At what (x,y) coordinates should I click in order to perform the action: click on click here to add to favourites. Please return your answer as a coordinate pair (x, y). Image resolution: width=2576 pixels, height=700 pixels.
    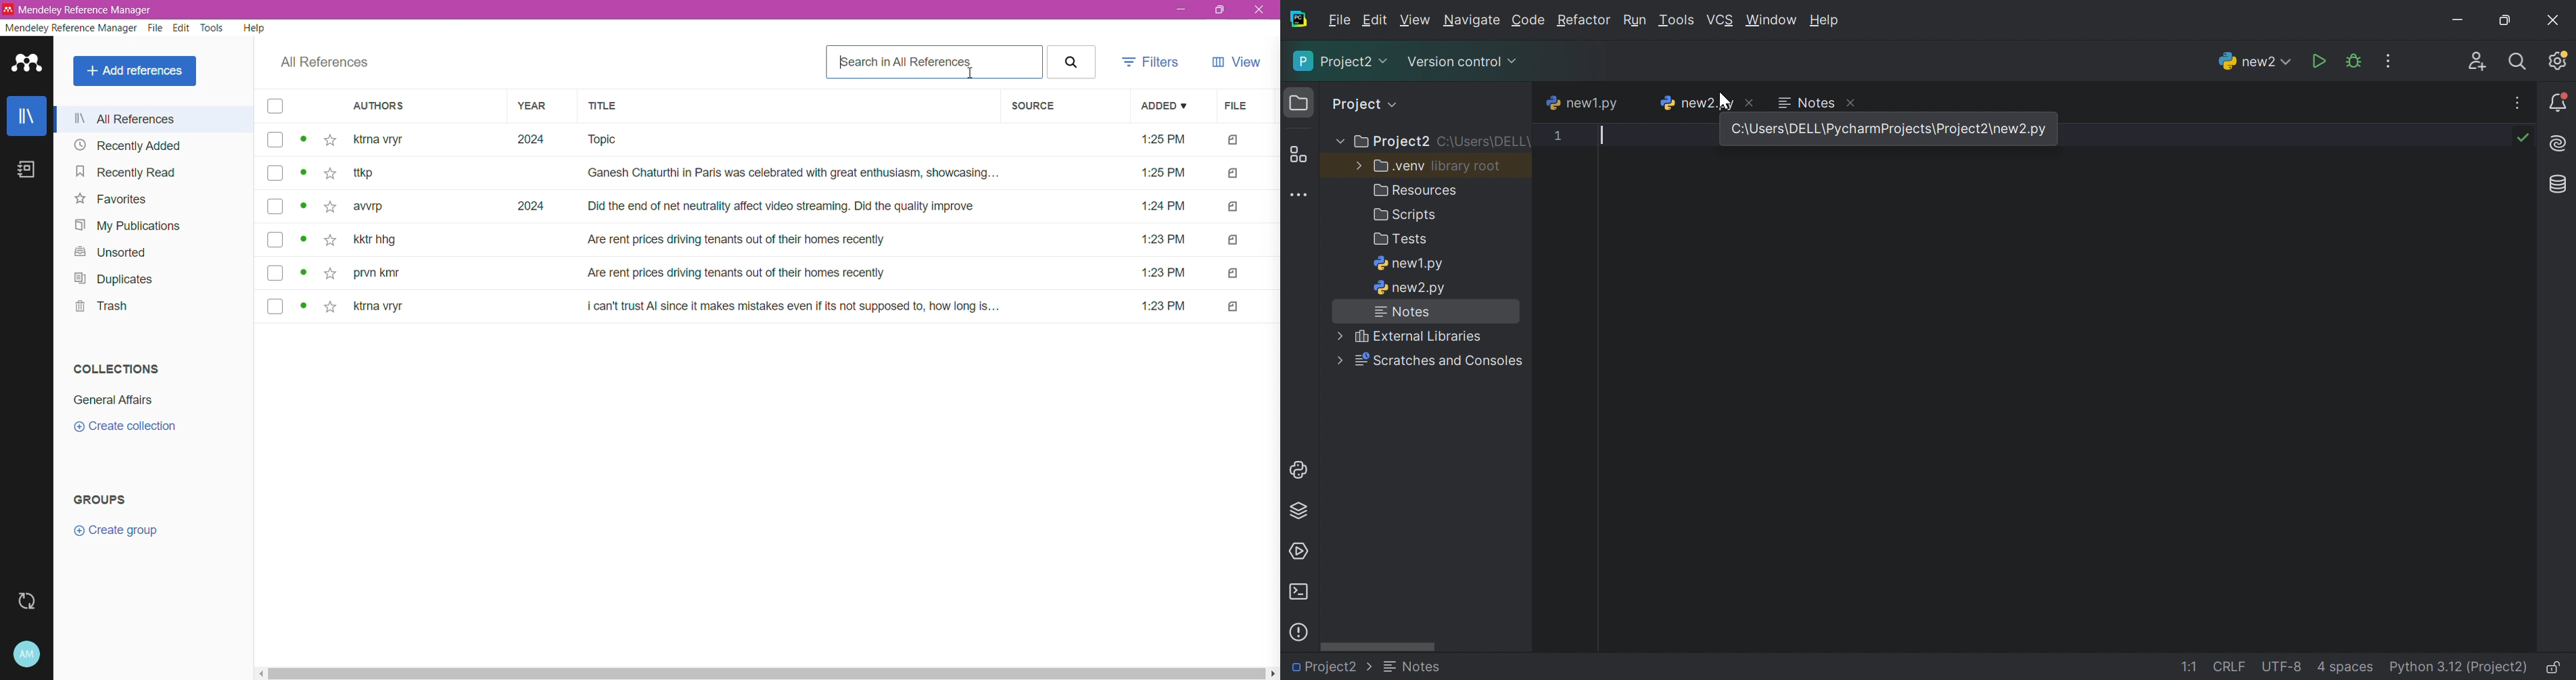
    Looking at the image, I should click on (330, 208).